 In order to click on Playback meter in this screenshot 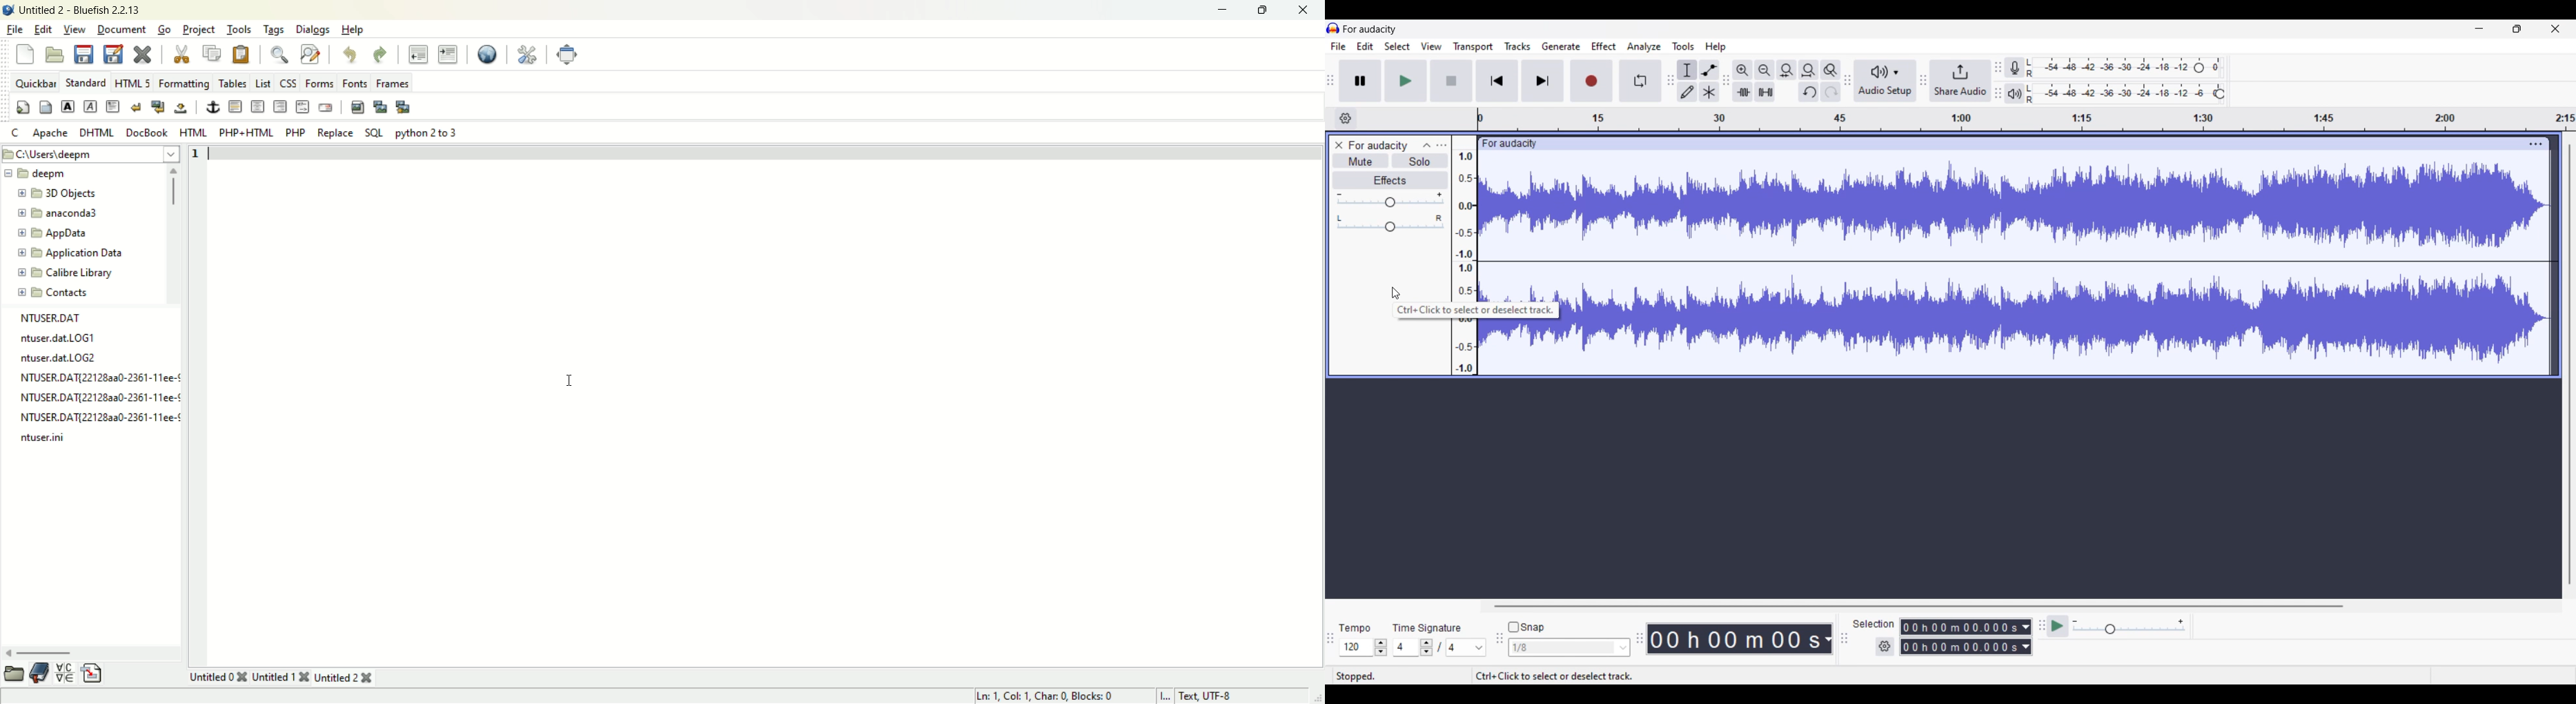, I will do `click(2015, 93)`.